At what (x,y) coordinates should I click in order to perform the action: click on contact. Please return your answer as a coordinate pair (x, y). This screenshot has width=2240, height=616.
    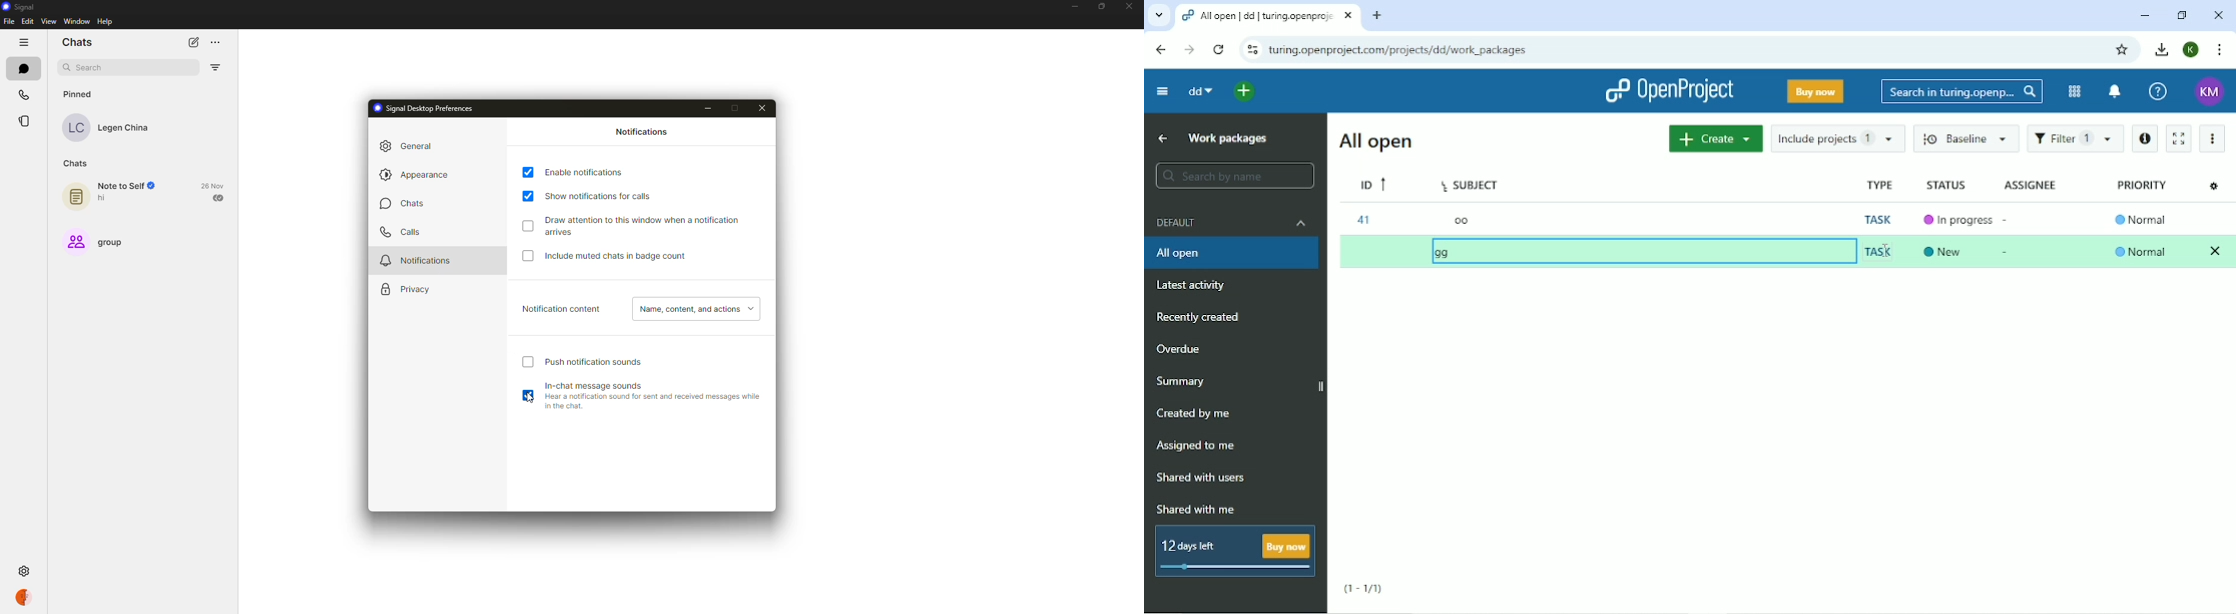
    Looking at the image, I should click on (113, 128).